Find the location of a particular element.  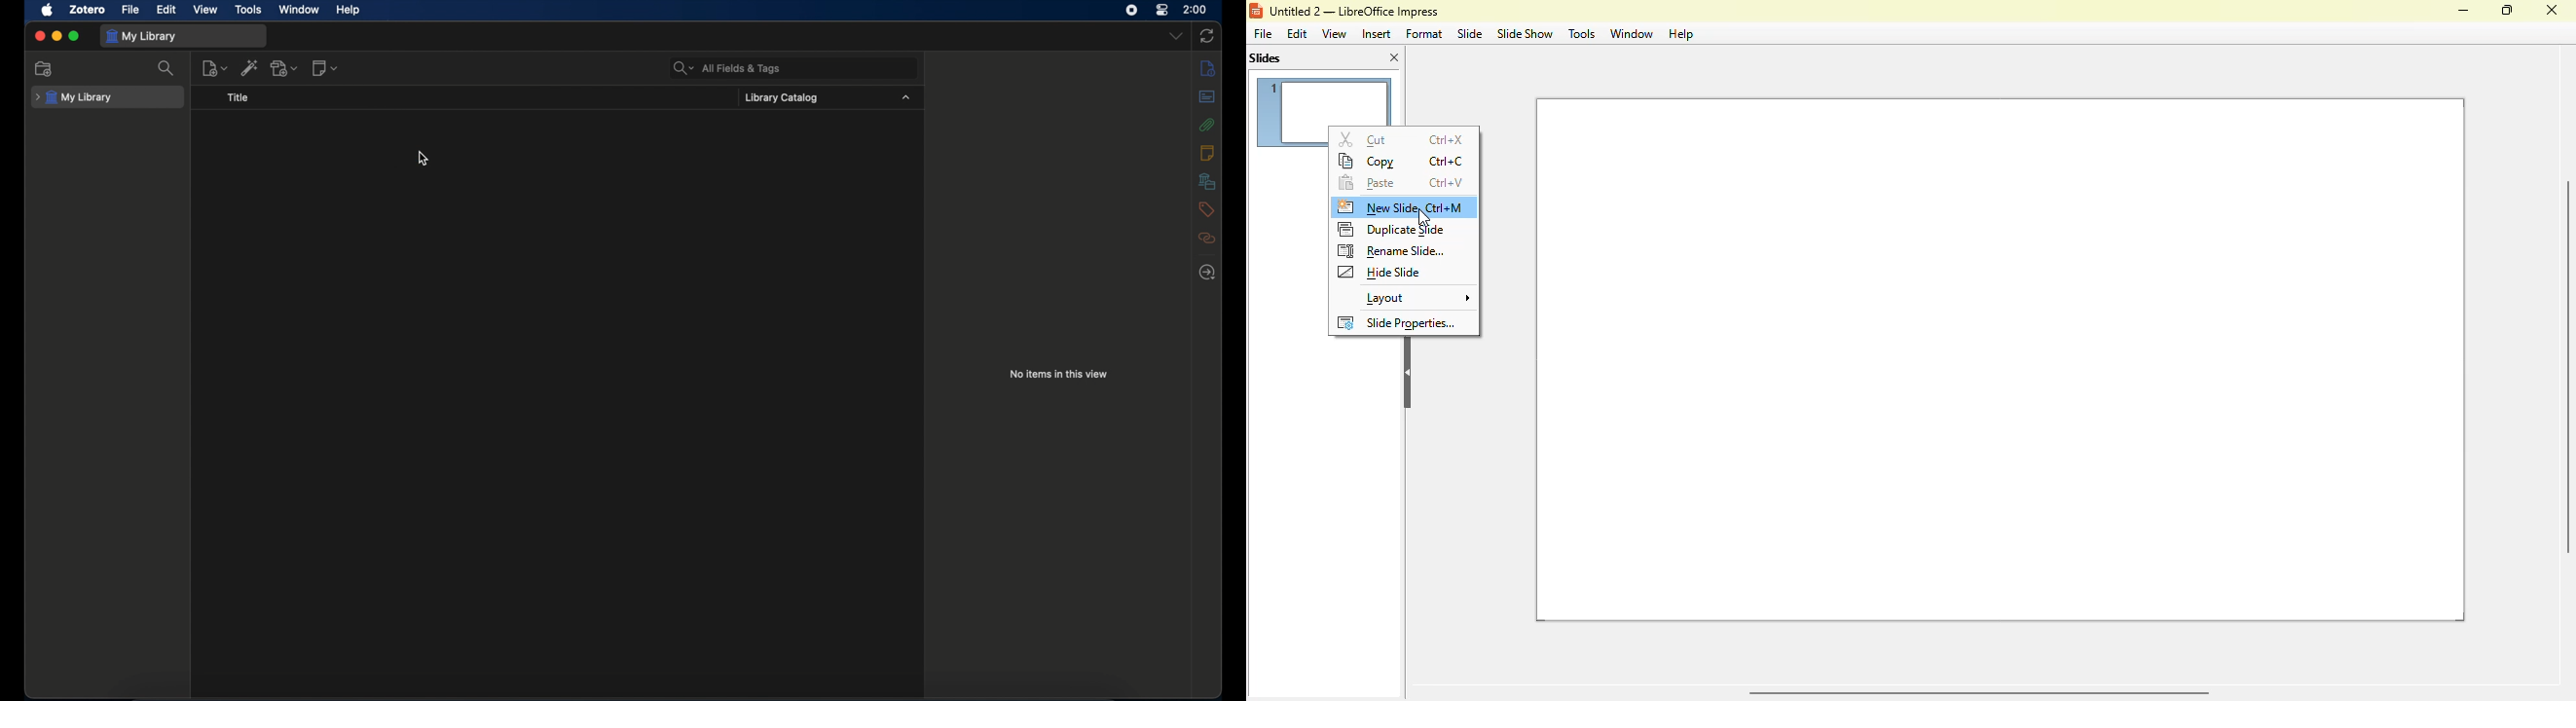

info is located at coordinates (1207, 68).